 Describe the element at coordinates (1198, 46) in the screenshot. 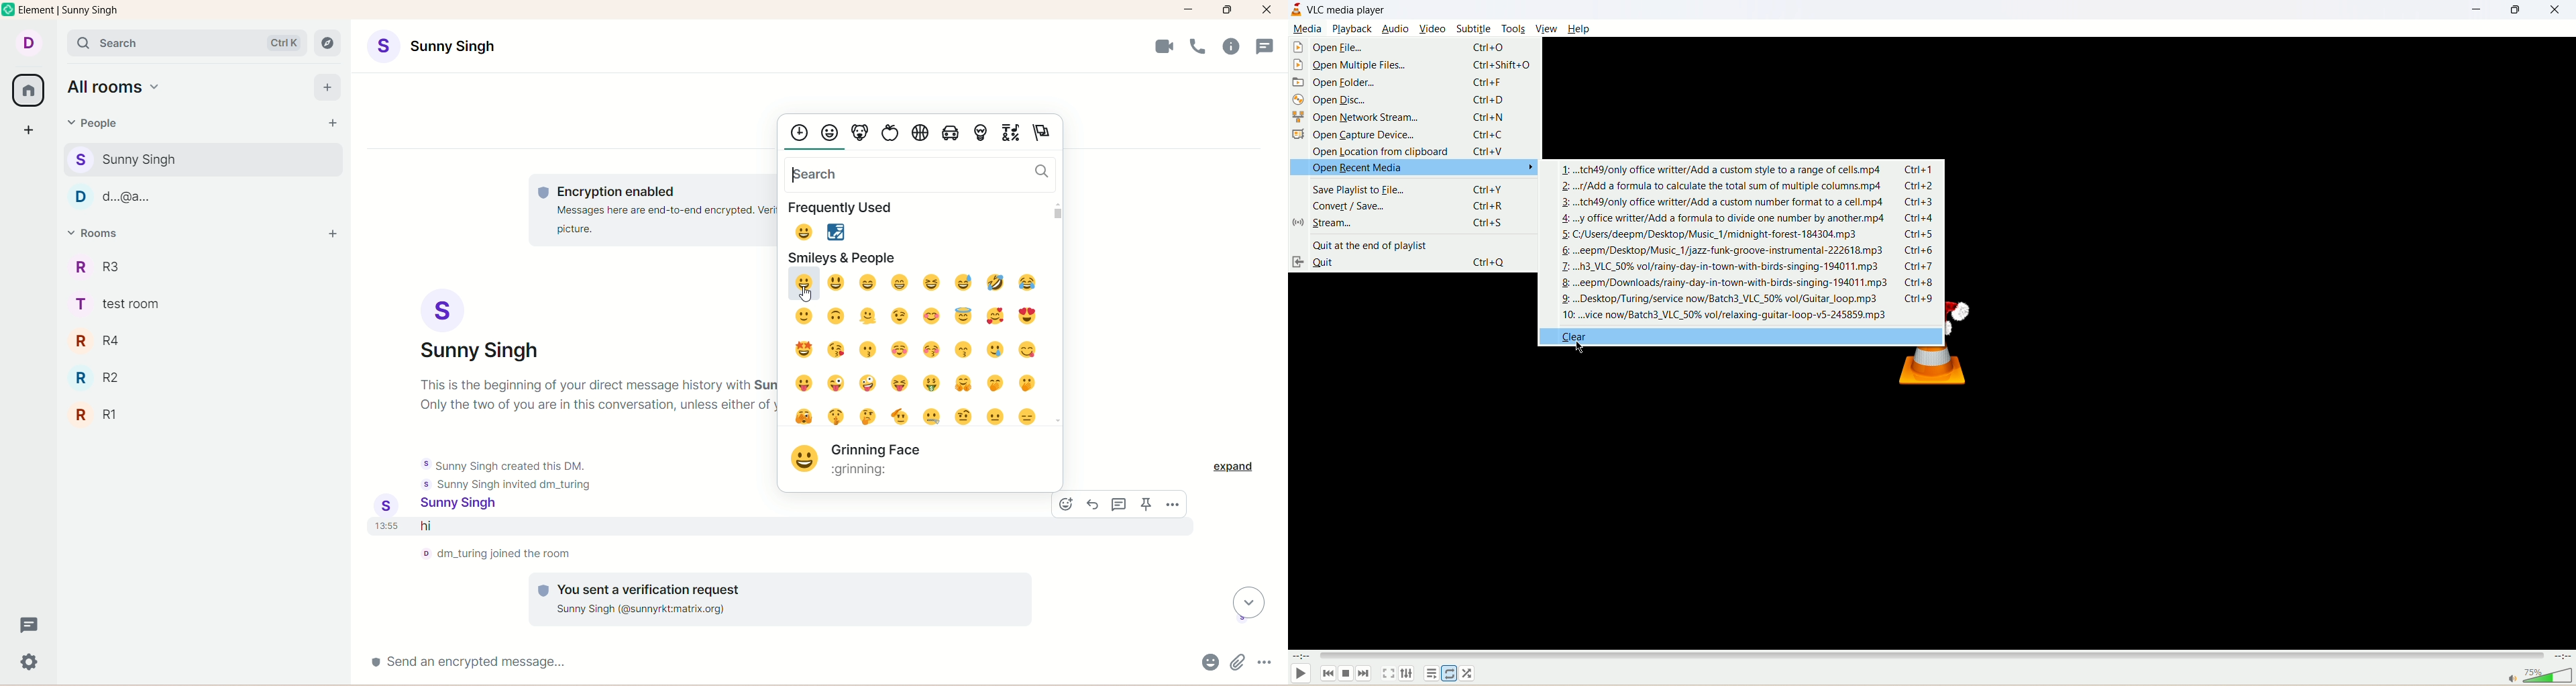

I see `voice call` at that location.